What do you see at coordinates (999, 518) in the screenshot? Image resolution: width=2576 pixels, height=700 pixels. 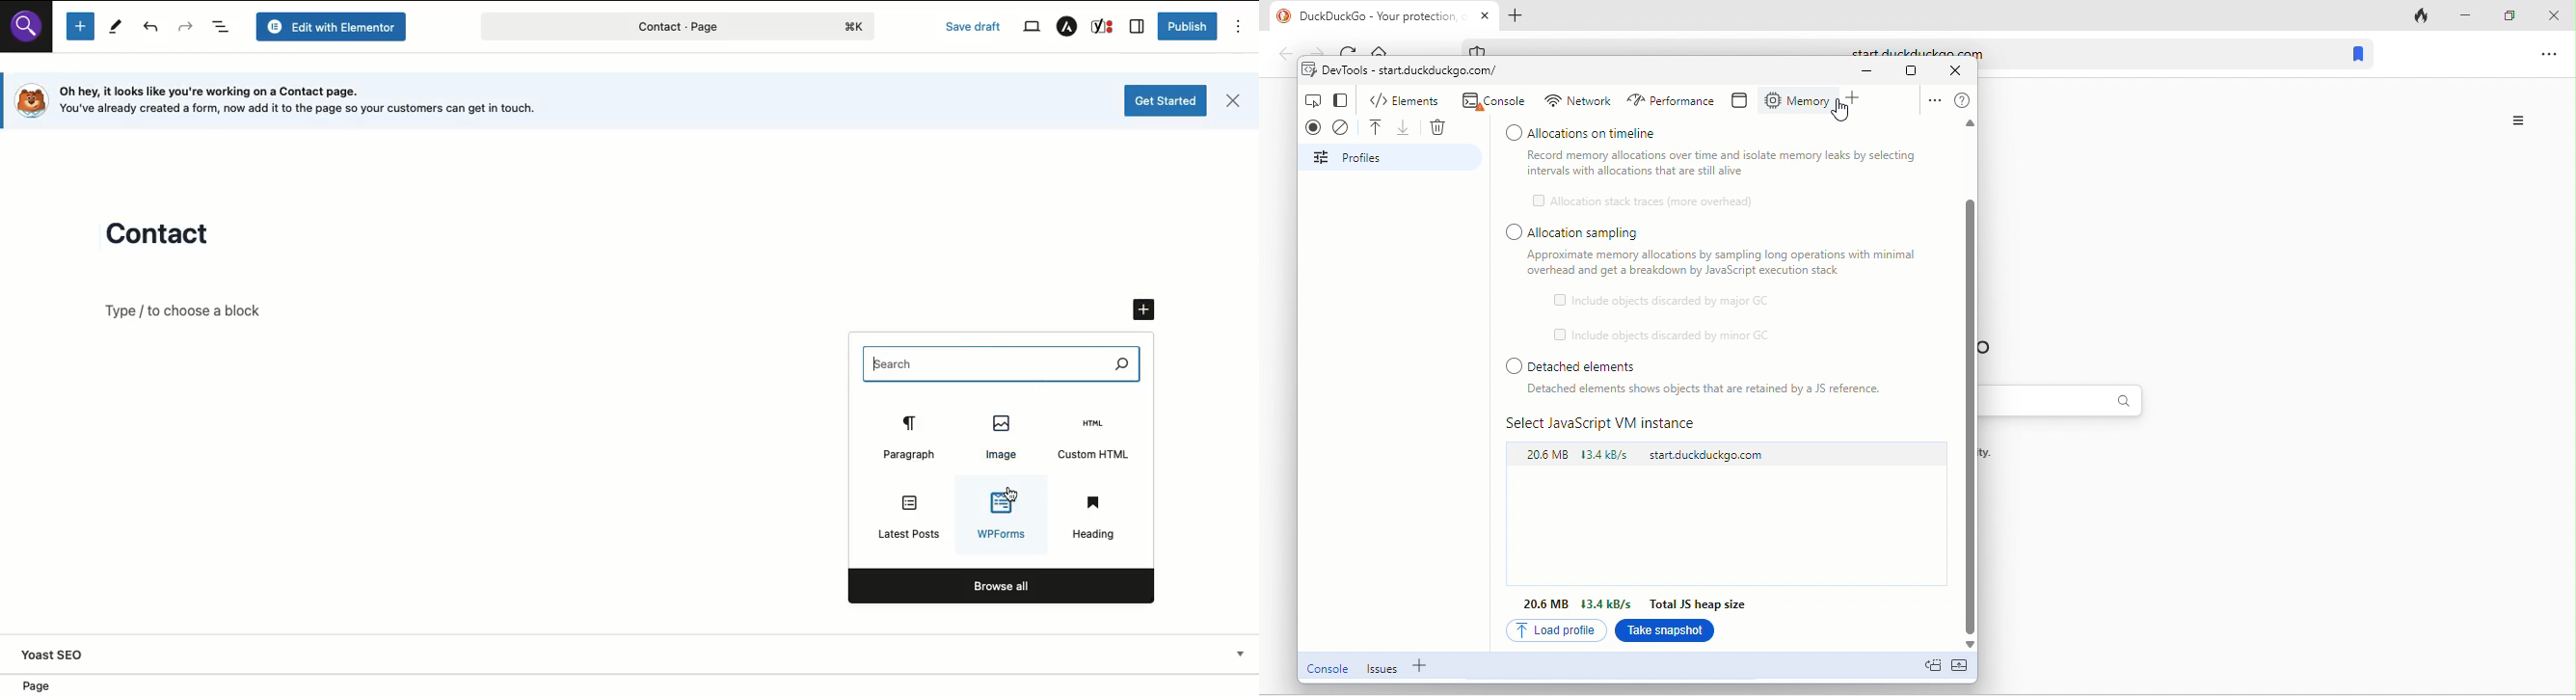 I see `WPForms` at bounding box center [999, 518].